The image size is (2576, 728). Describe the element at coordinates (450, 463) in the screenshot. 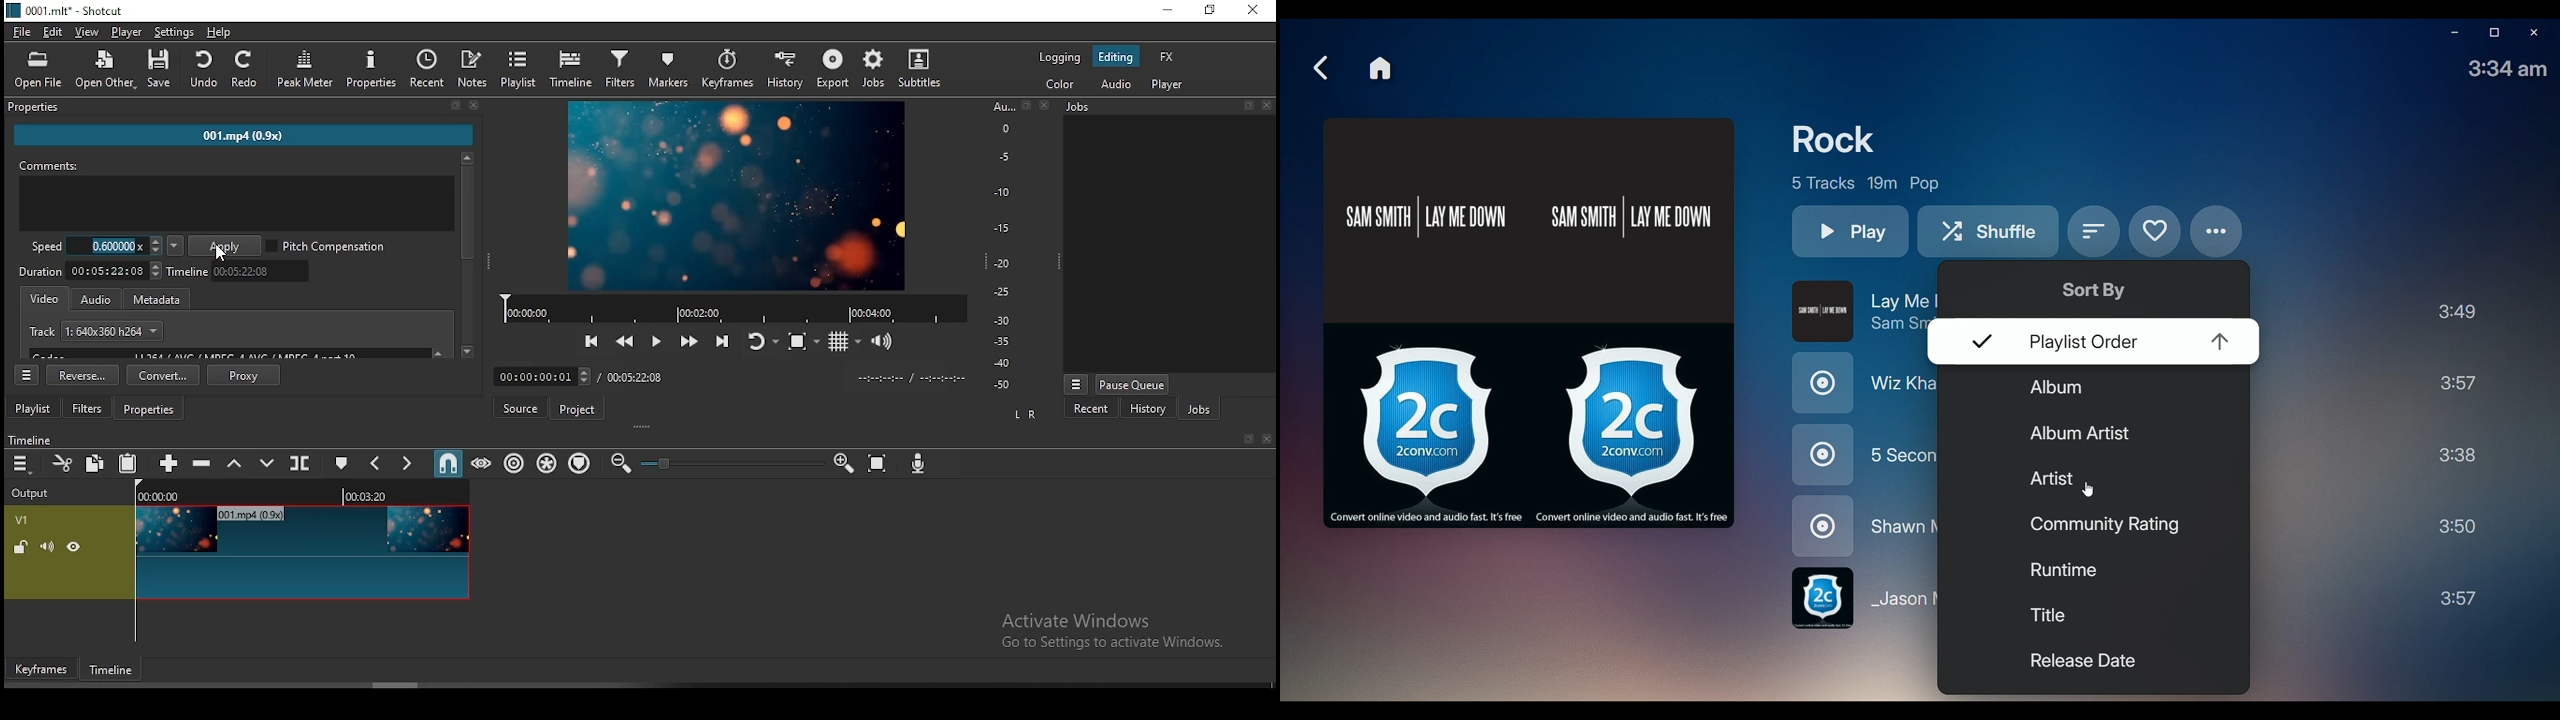

I see `snap` at that location.